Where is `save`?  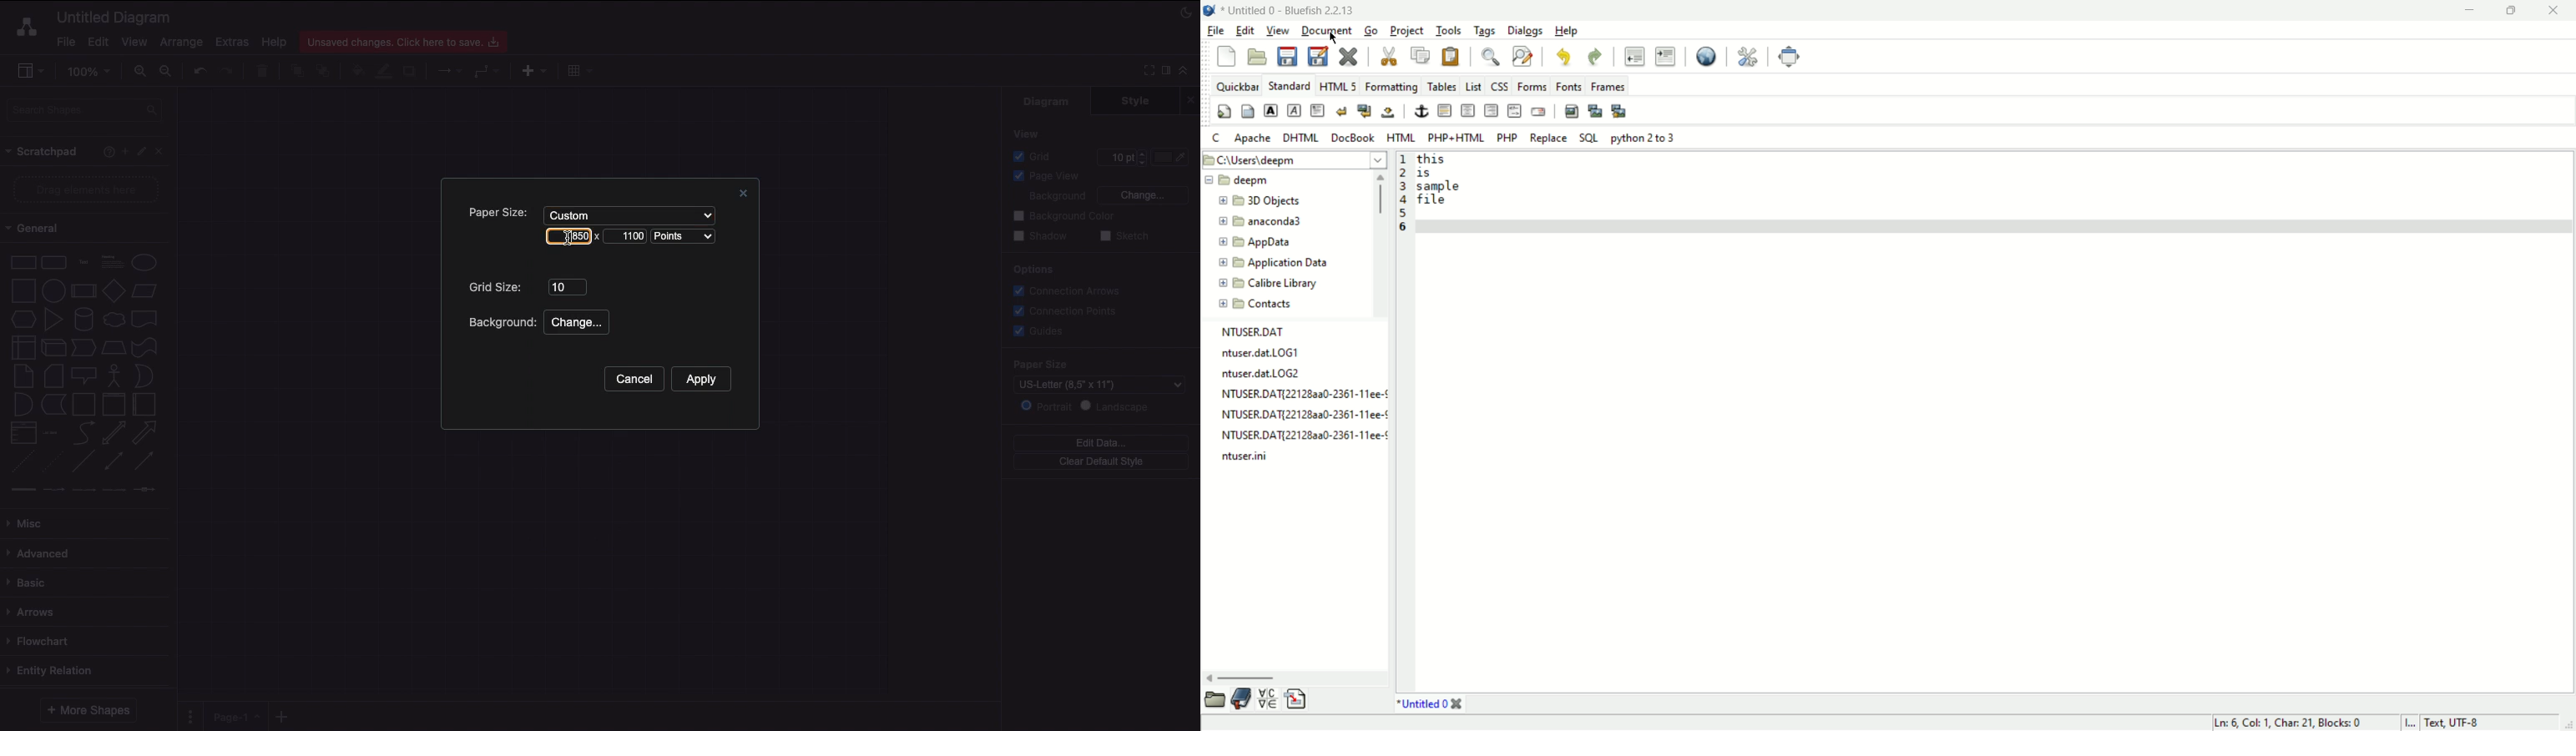 save is located at coordinates (1285, 54).